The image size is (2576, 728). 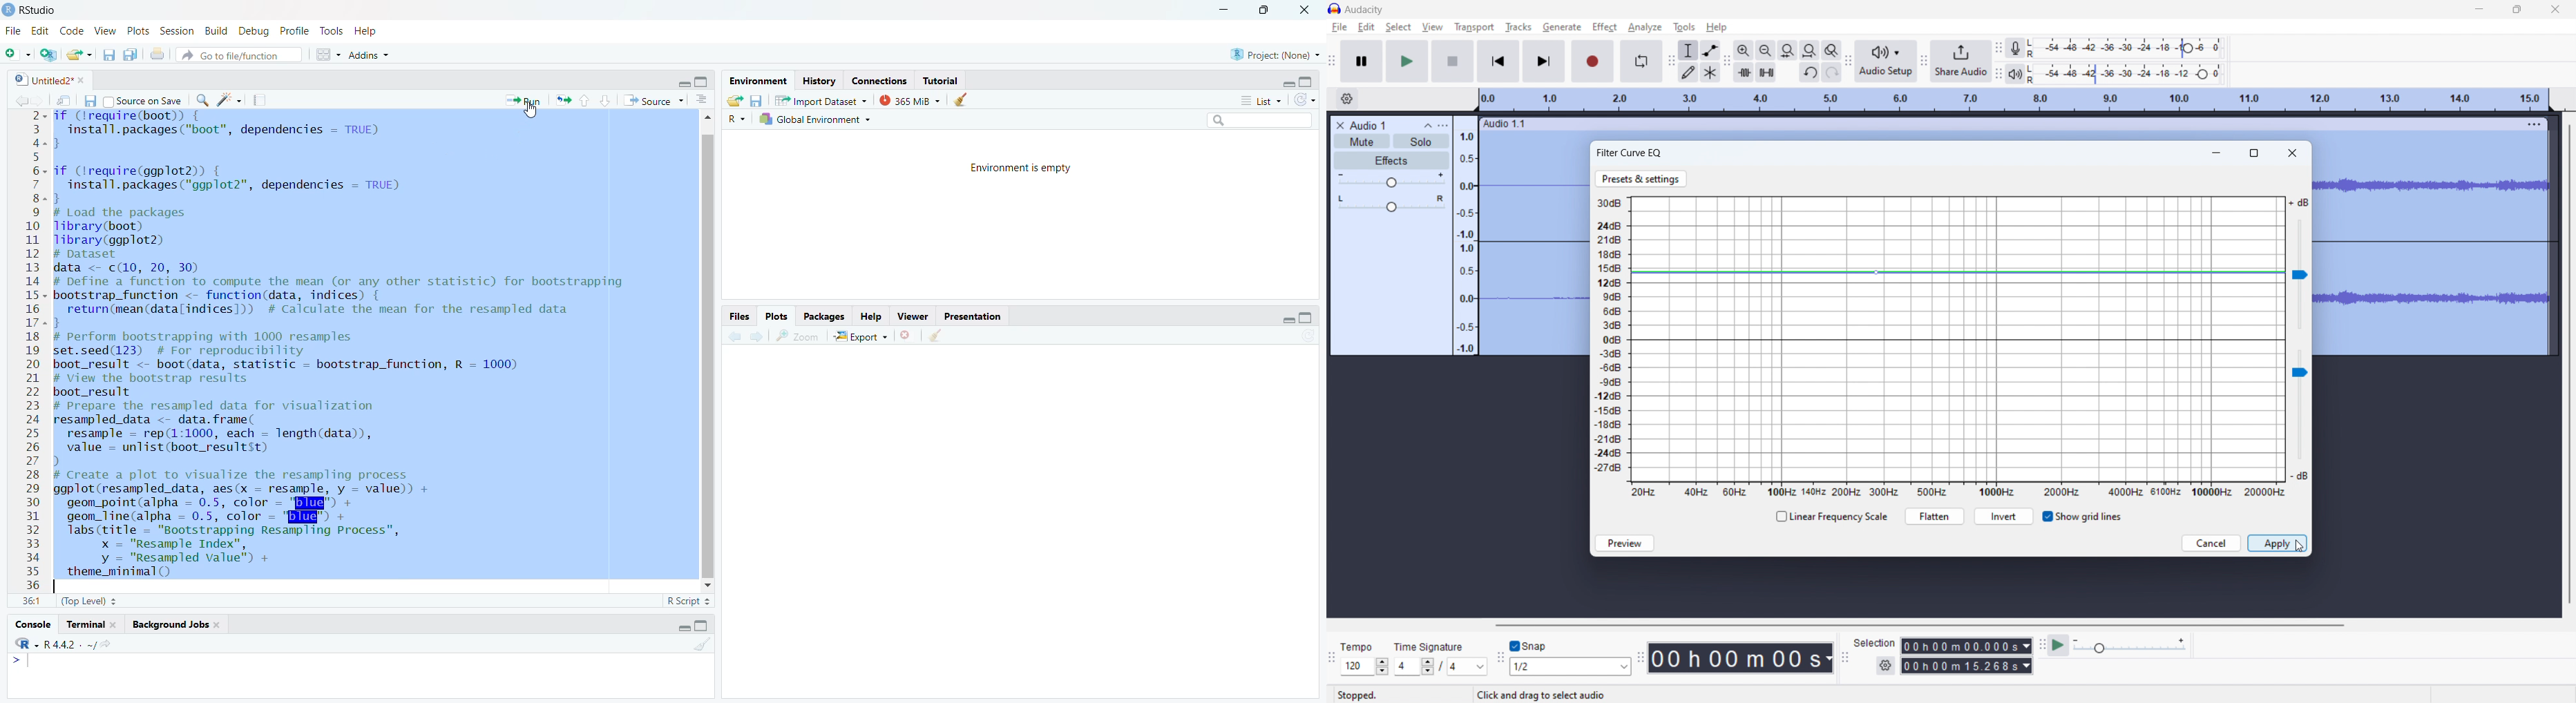 I want to click on  View, so click(x=105, y=32).